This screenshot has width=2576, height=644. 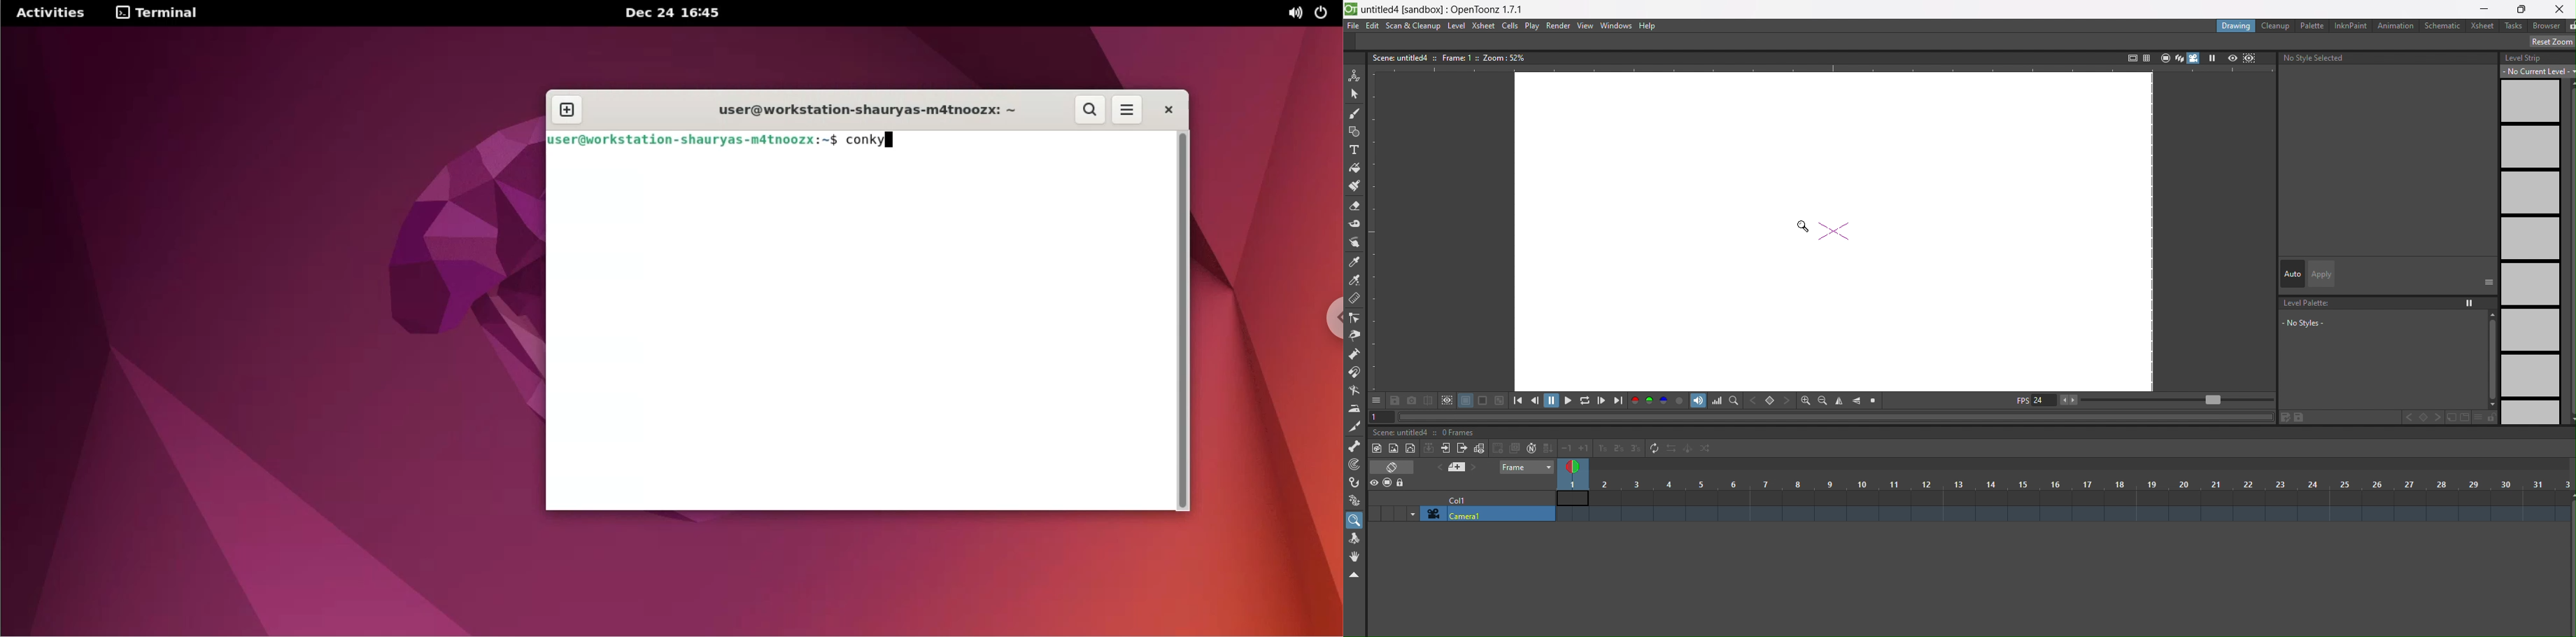 I want to click on , so click(x=1547, y=449).